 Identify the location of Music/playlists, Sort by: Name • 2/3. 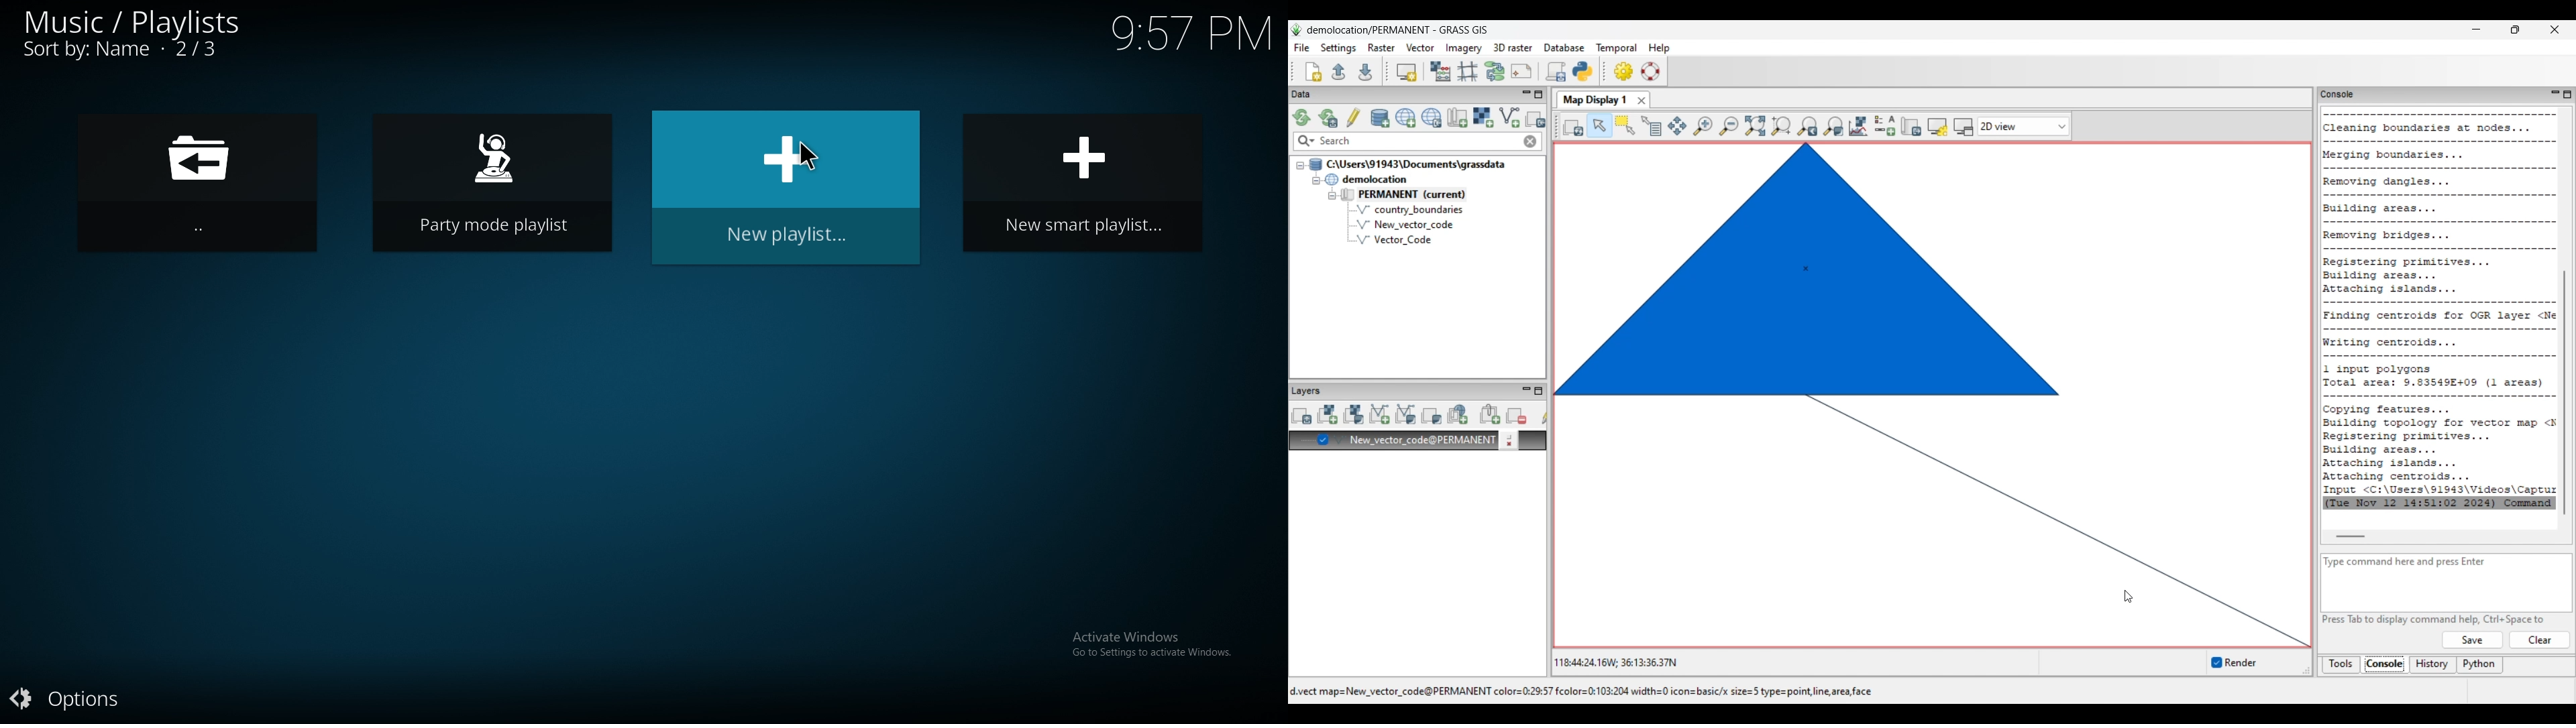
(136, 33).